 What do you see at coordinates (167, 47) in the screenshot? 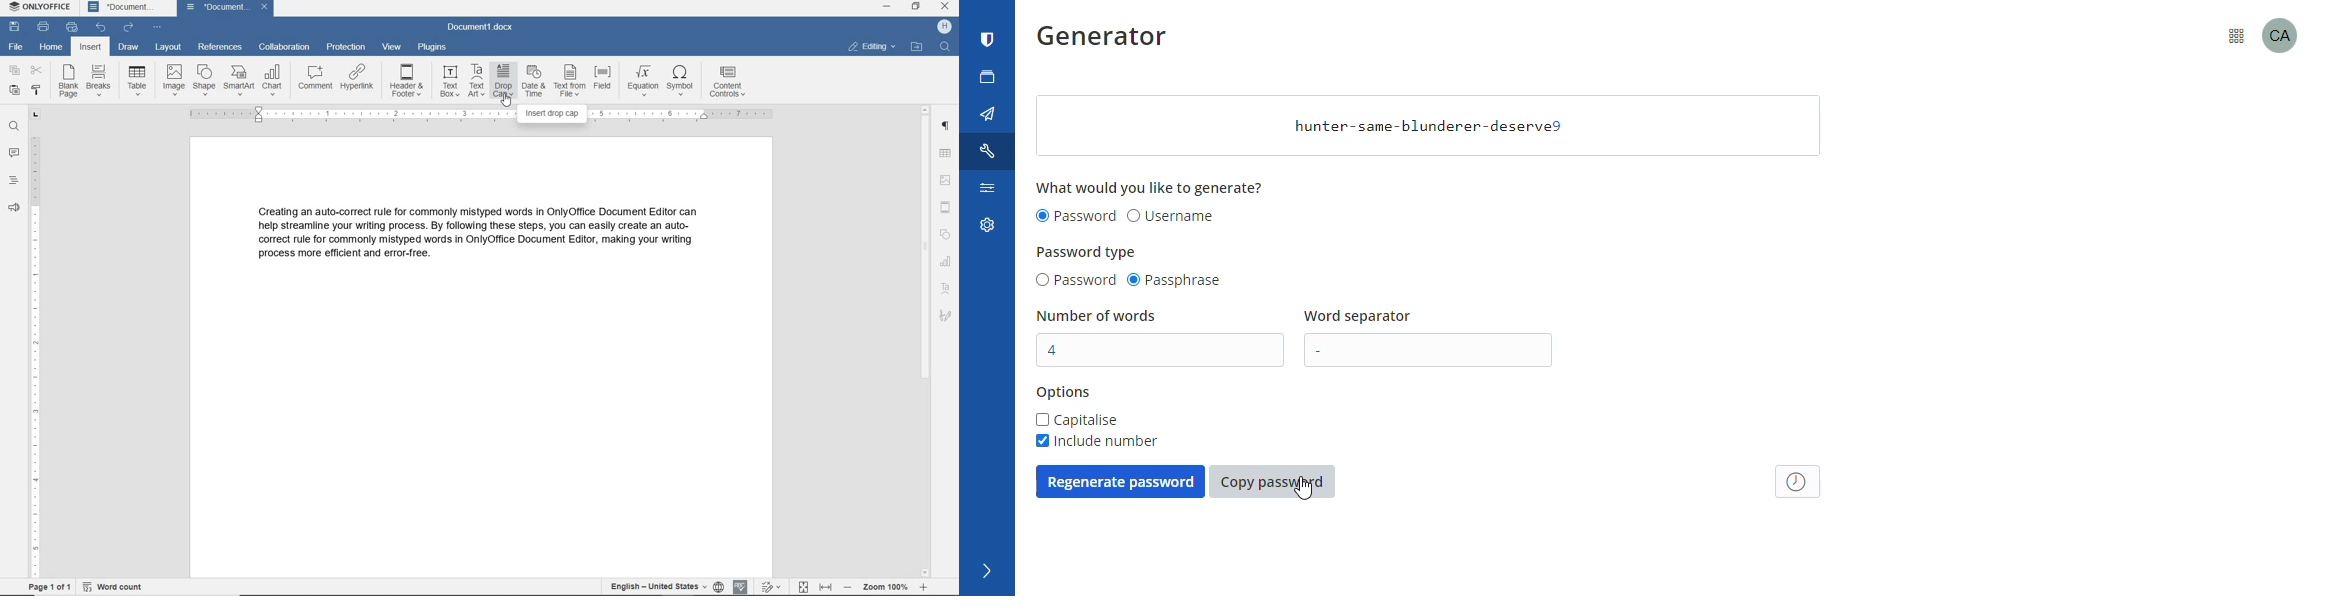
I see `layout` at bounding box center [167, 47].